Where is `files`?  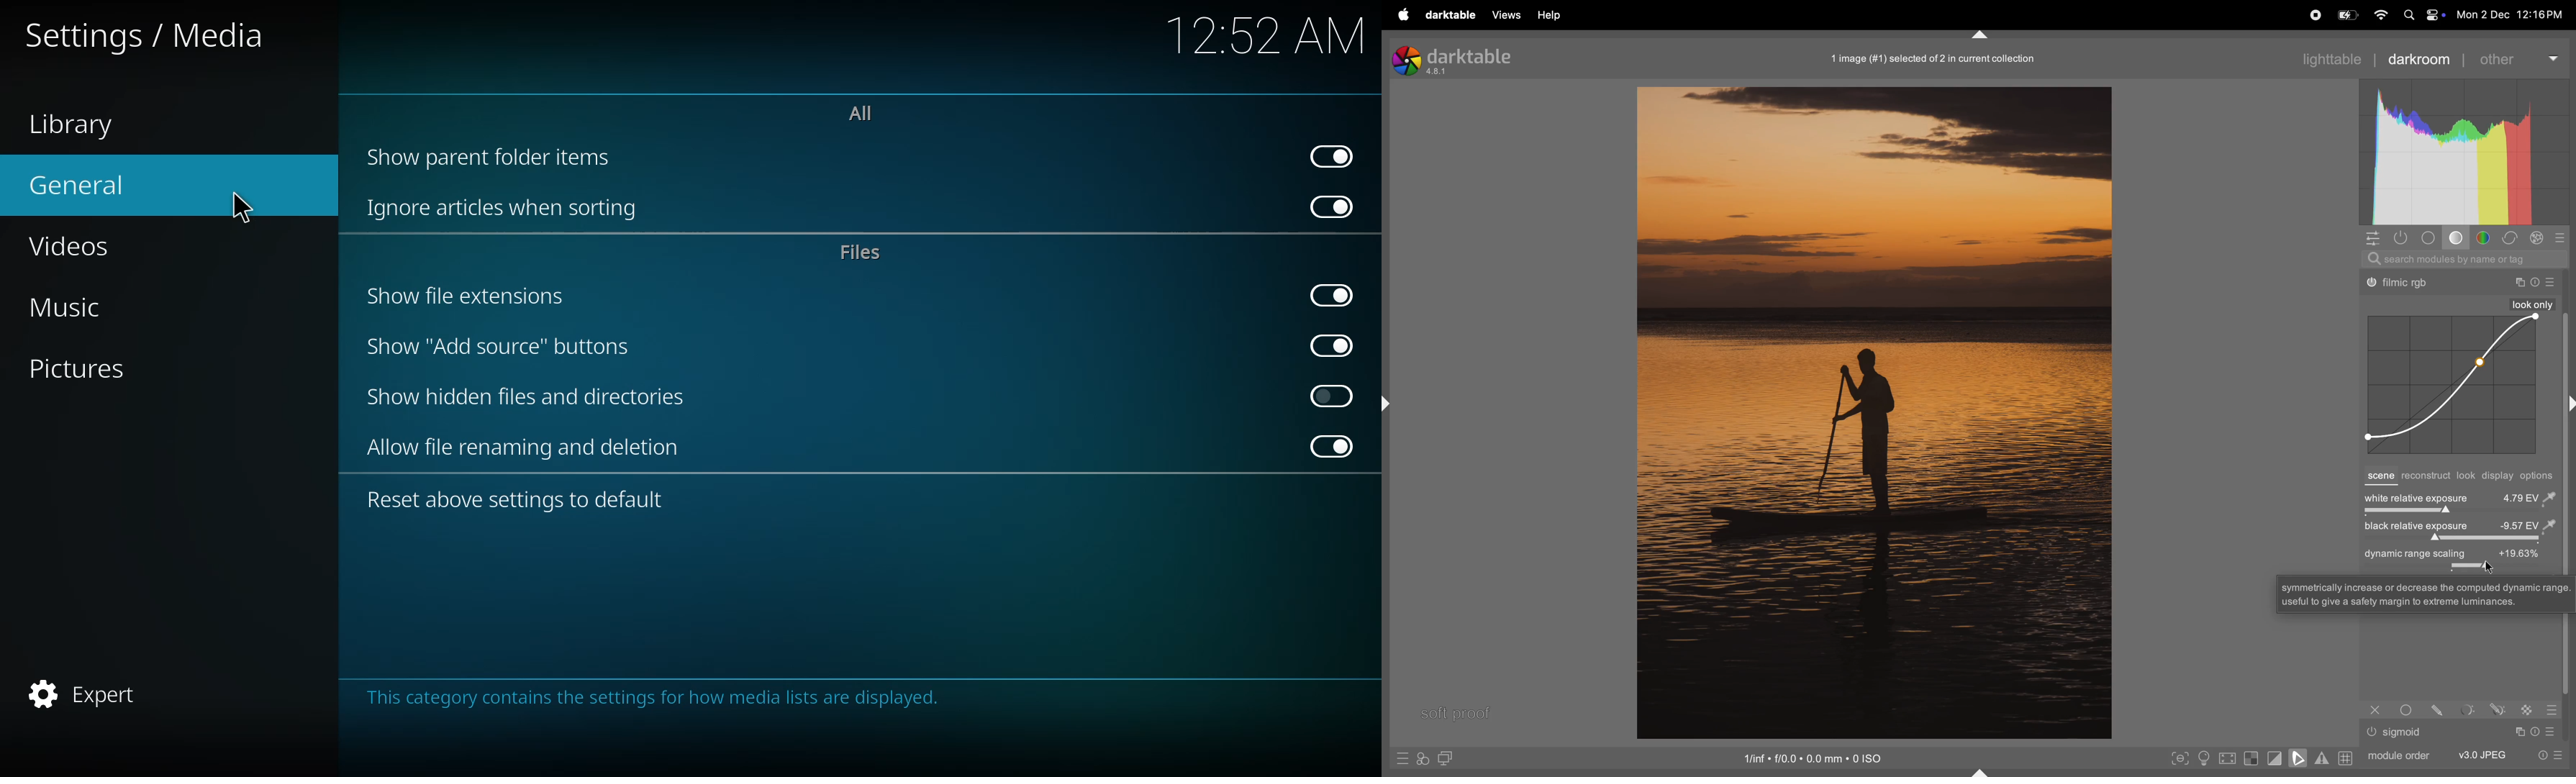
files is located at coordinates (866, 251).